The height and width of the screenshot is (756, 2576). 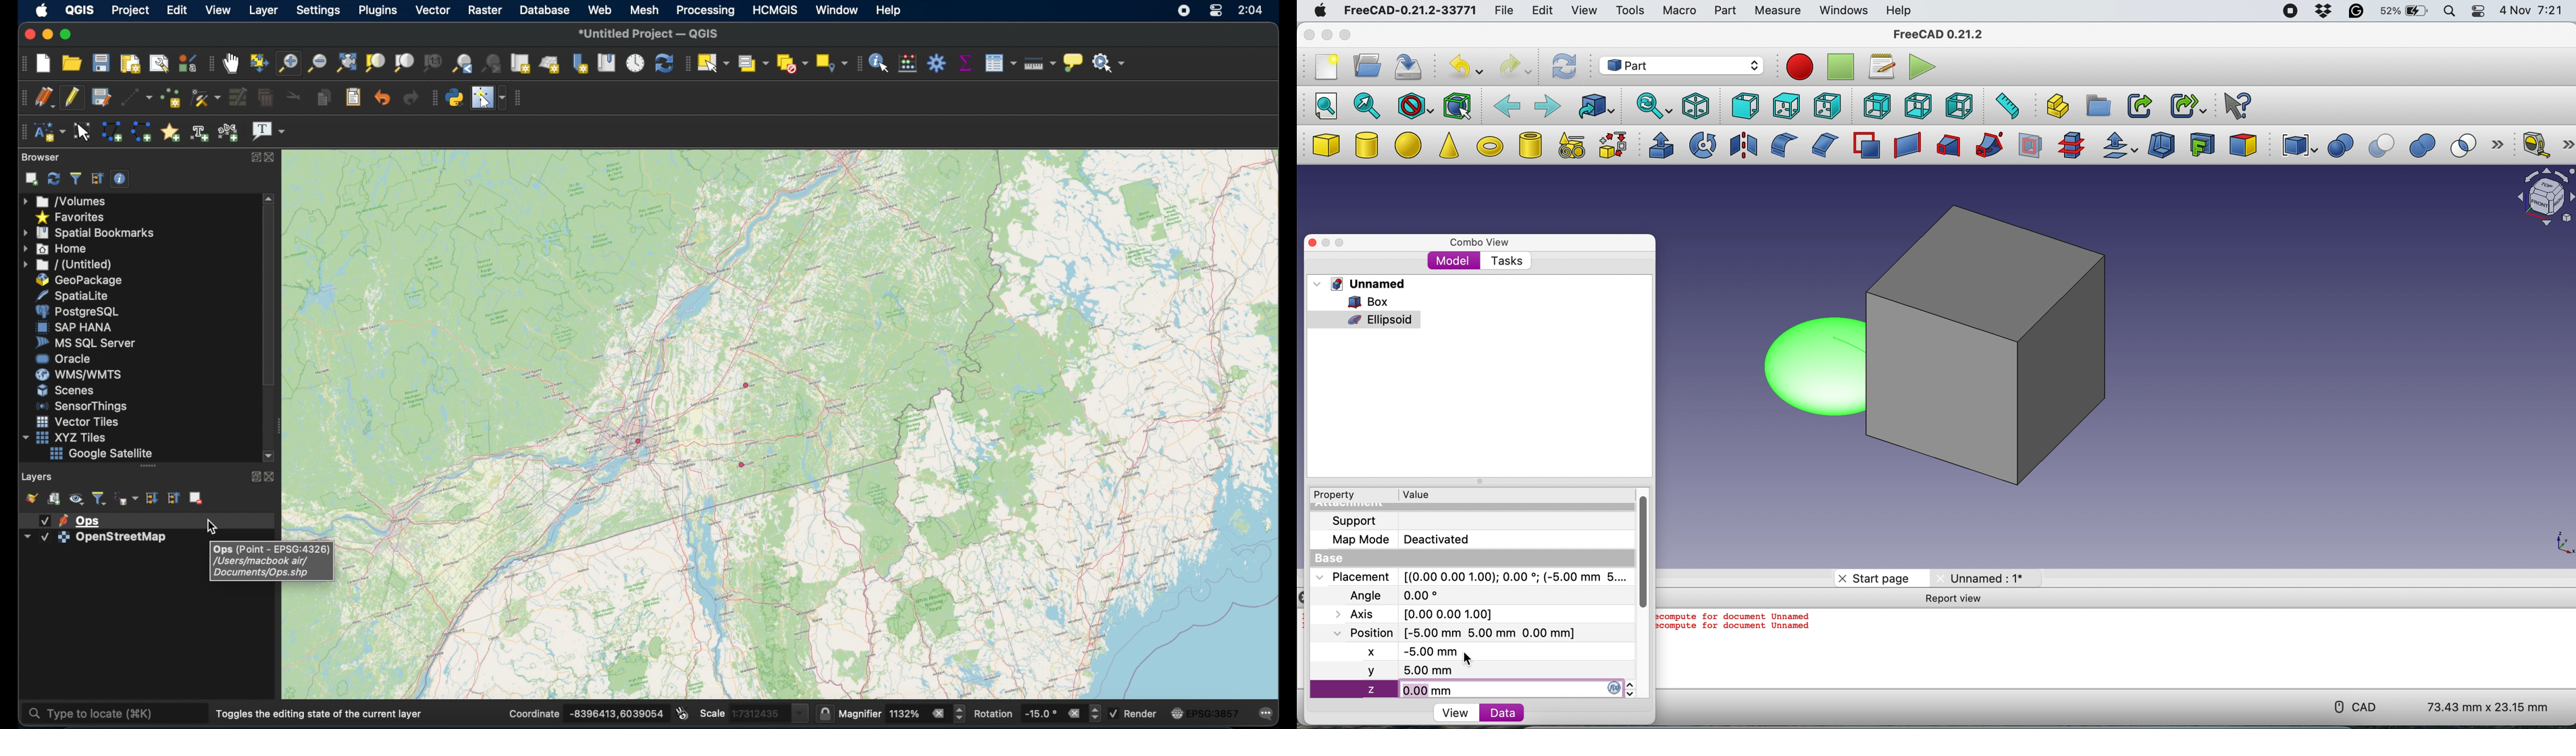 What do you see at coordinates (1367, 147) in the screenshot?
I see `cylinder` at bounding box center [1367, 147].